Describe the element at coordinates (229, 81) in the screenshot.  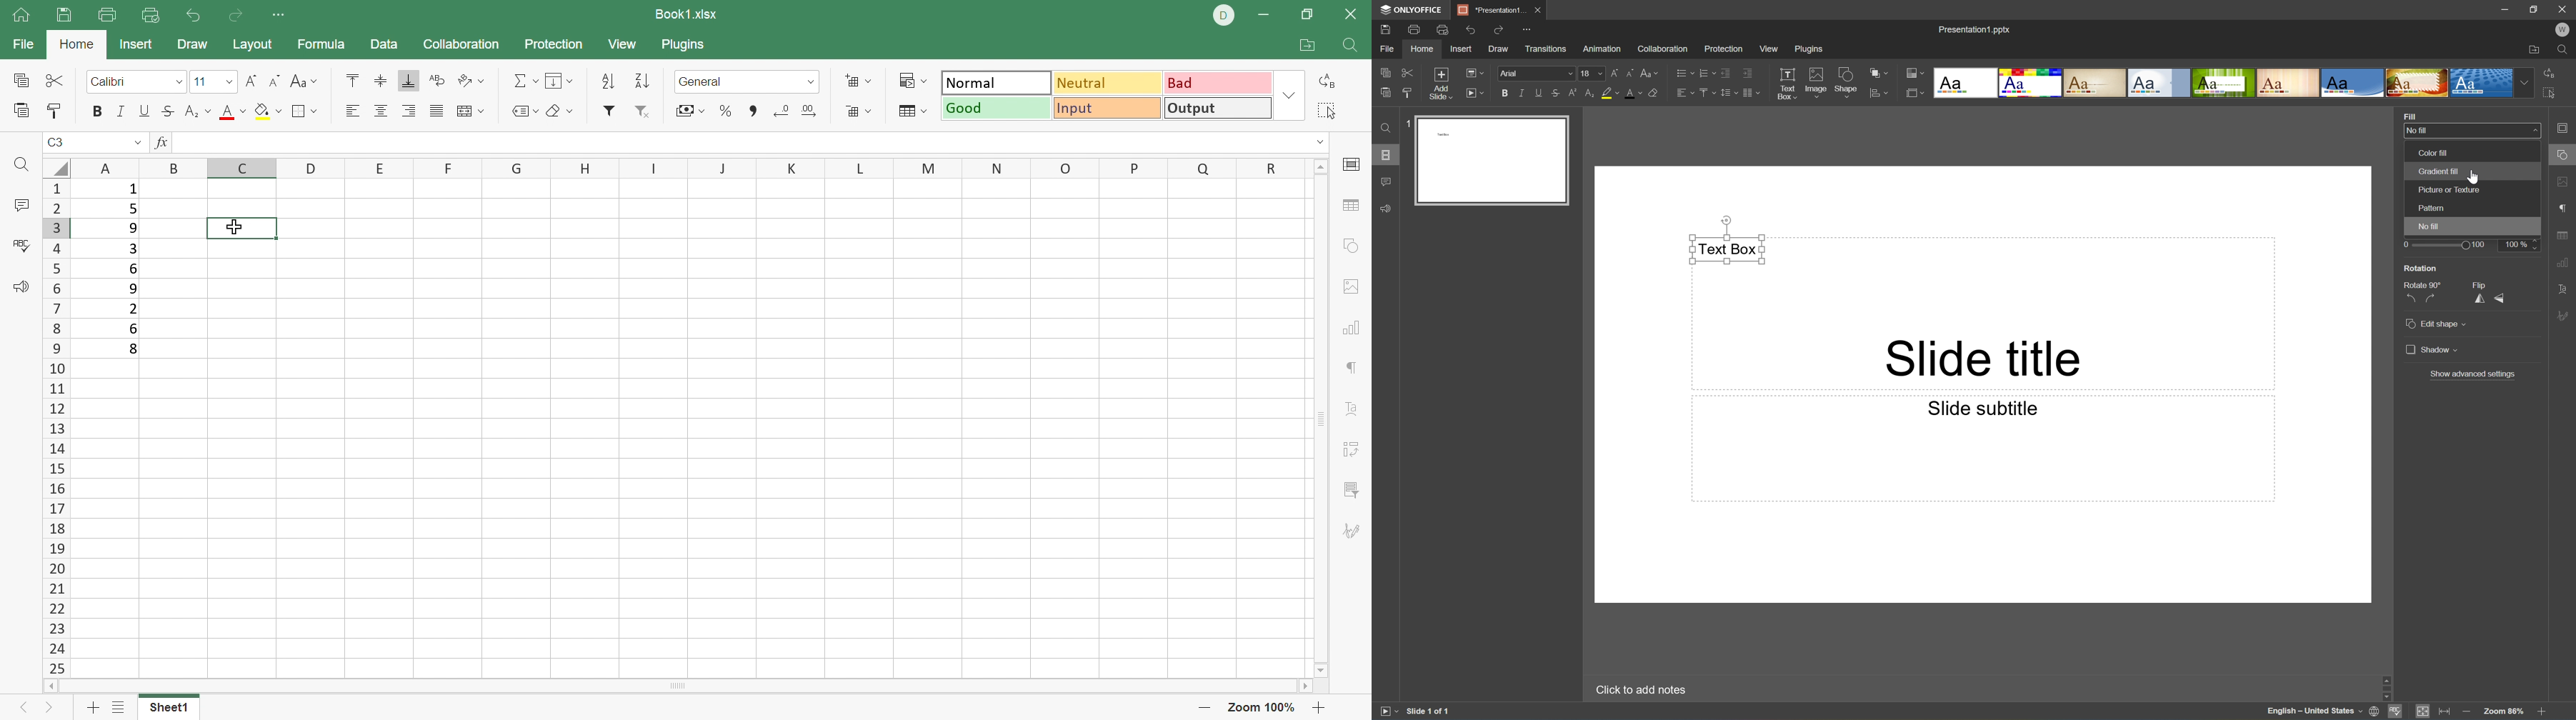
I see `Drop Down` at that location.